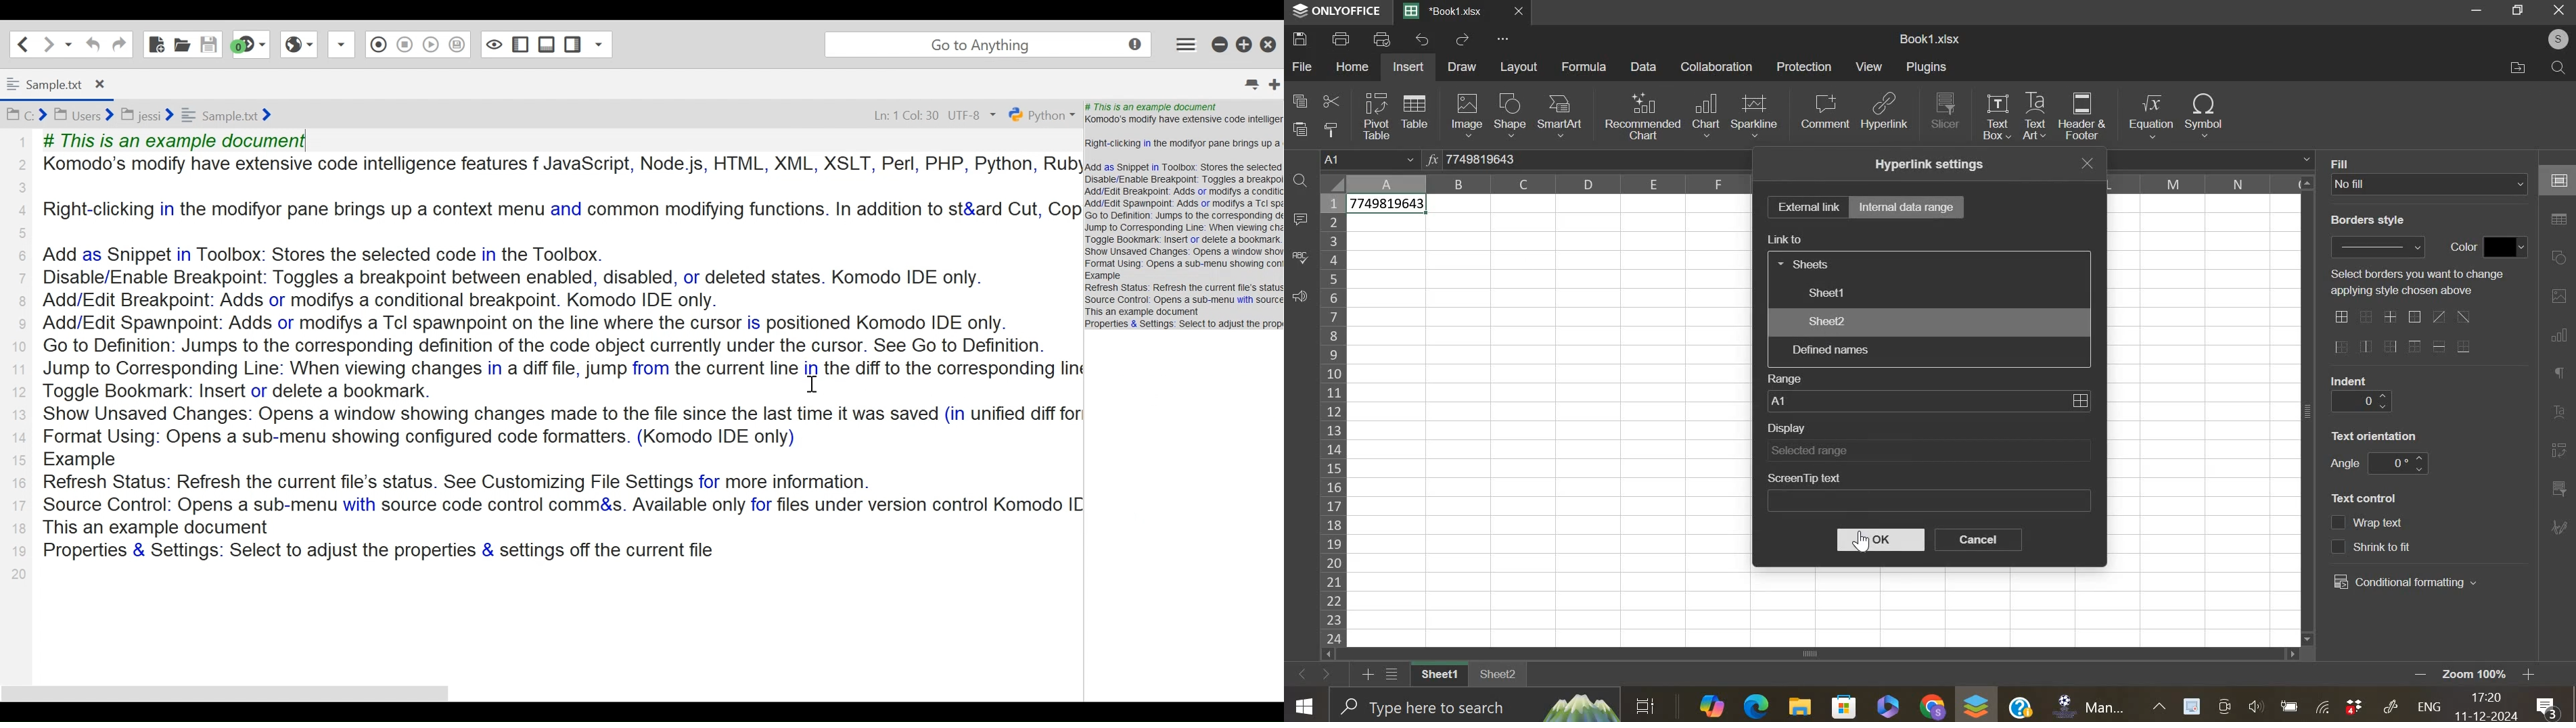  What do you see at coordinates (2204, 114) in the screenshot?
I see `symbol` at bounding box center [2204, 114].